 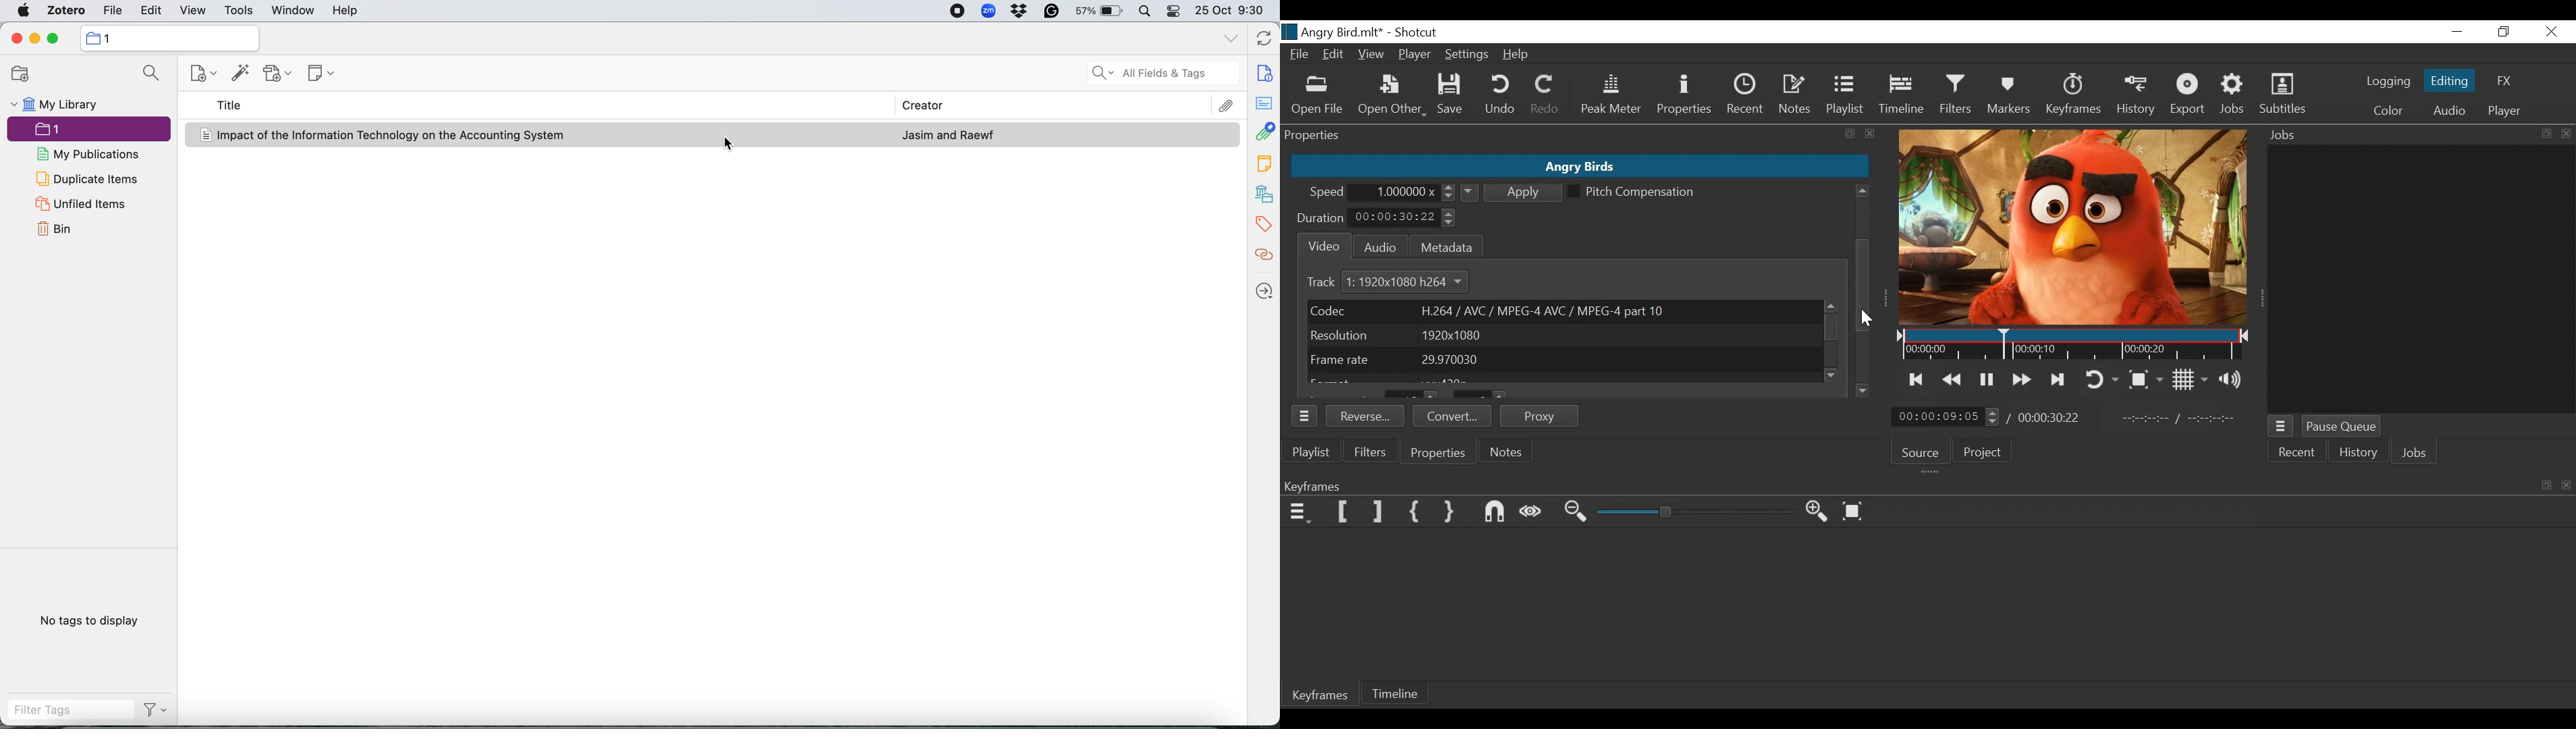 What do you see at coordinates (2074, 227) in the screenshot?
I see `Media Viewer` at bounding box center [2074, 227].